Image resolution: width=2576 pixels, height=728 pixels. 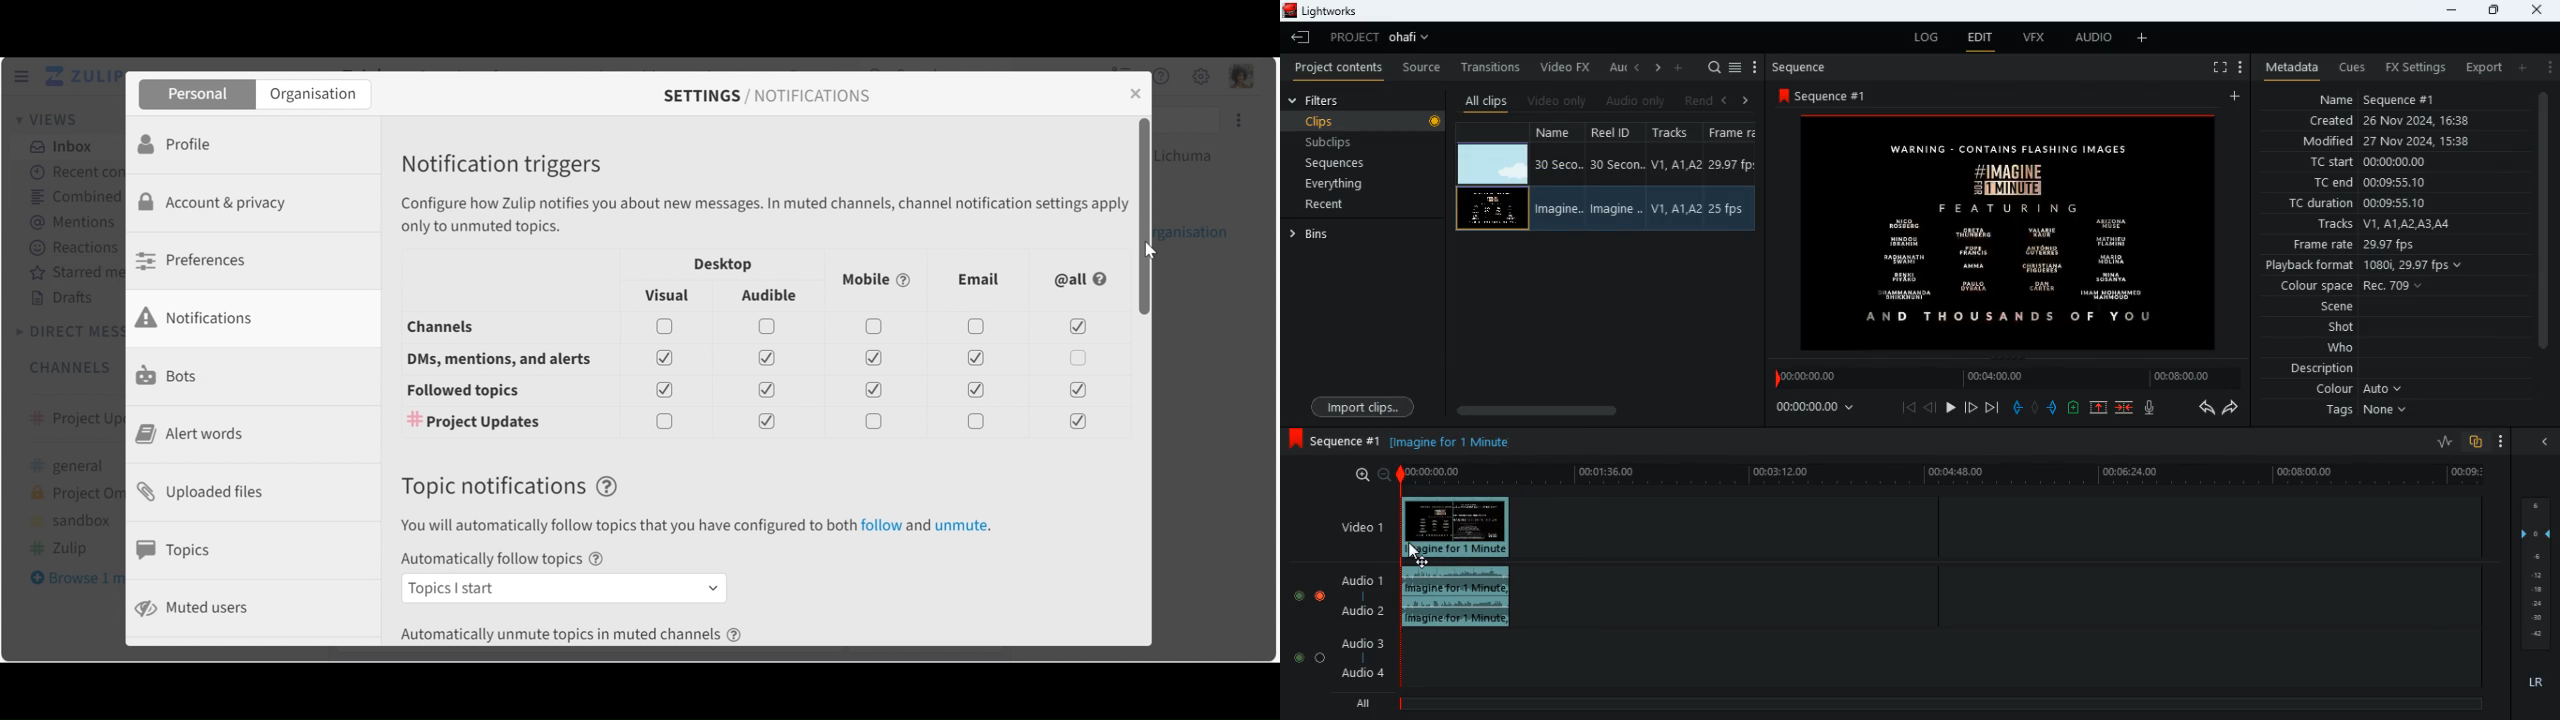 What do you see at coordinates (1378, 38) in the screenshot?
I see `project` at bounding box center [1378, 38].